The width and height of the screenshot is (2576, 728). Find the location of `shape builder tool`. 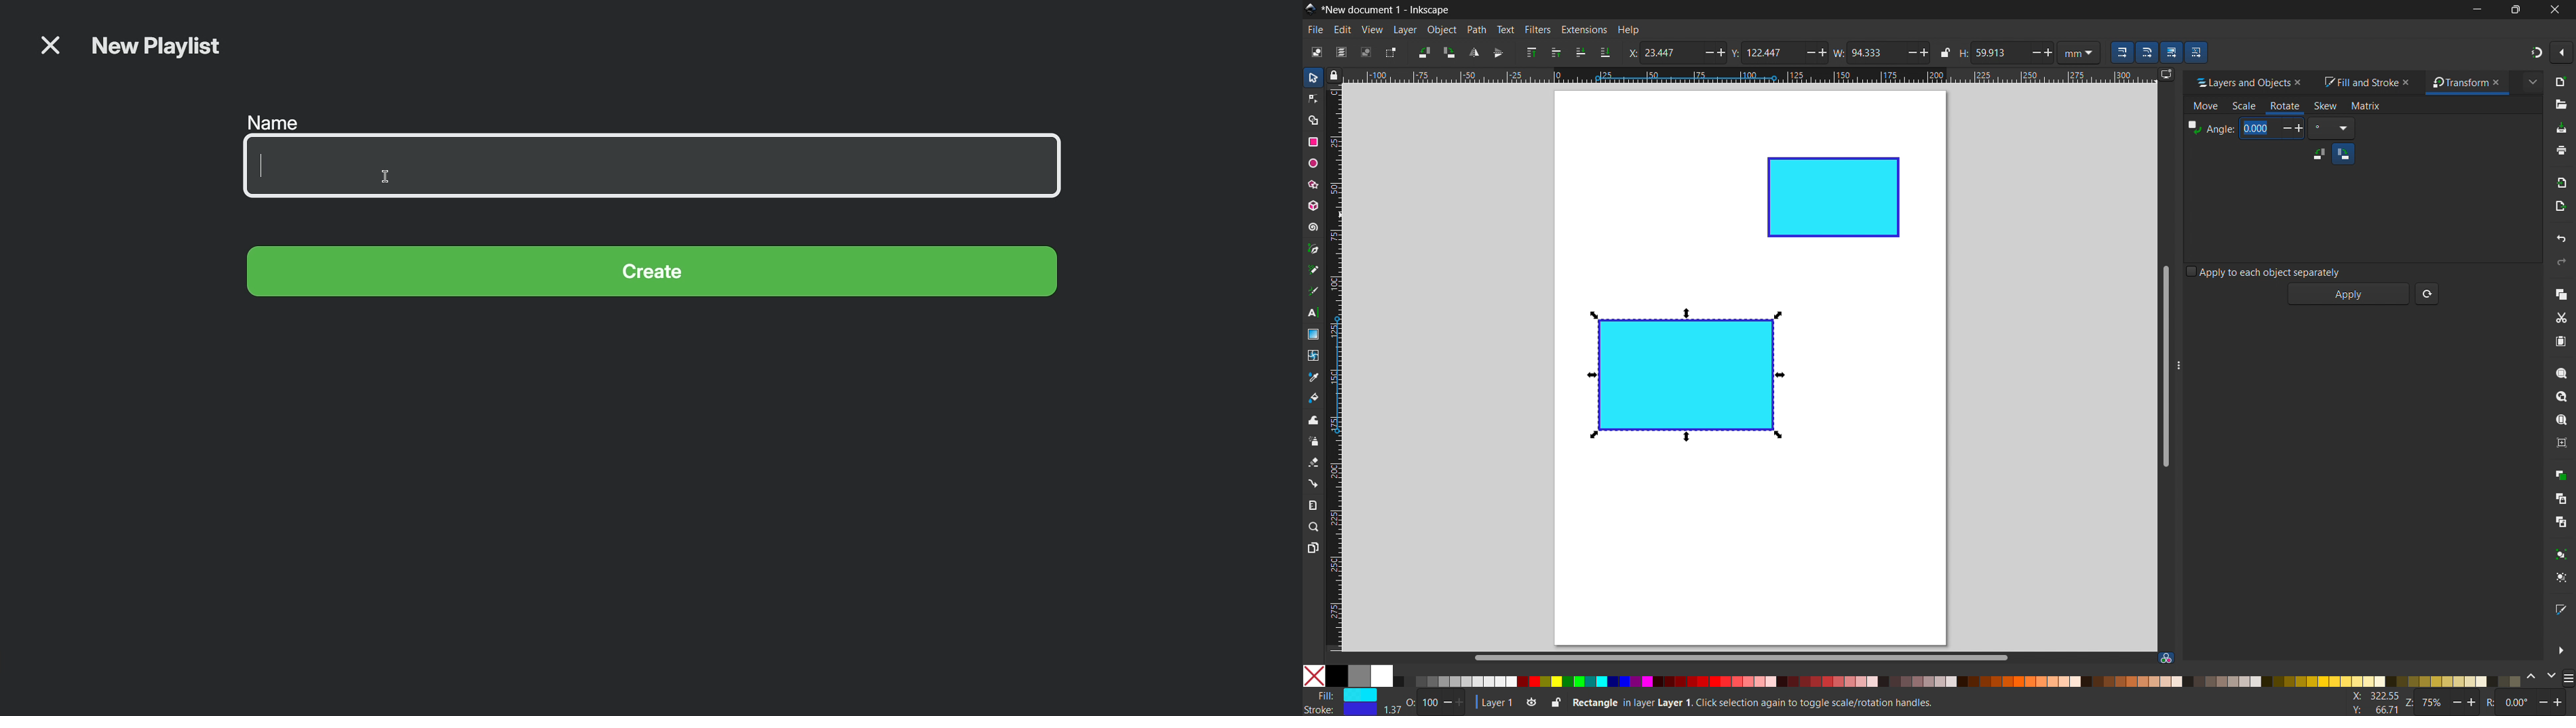

shape builder tool is located at coordinates (1311, 119).